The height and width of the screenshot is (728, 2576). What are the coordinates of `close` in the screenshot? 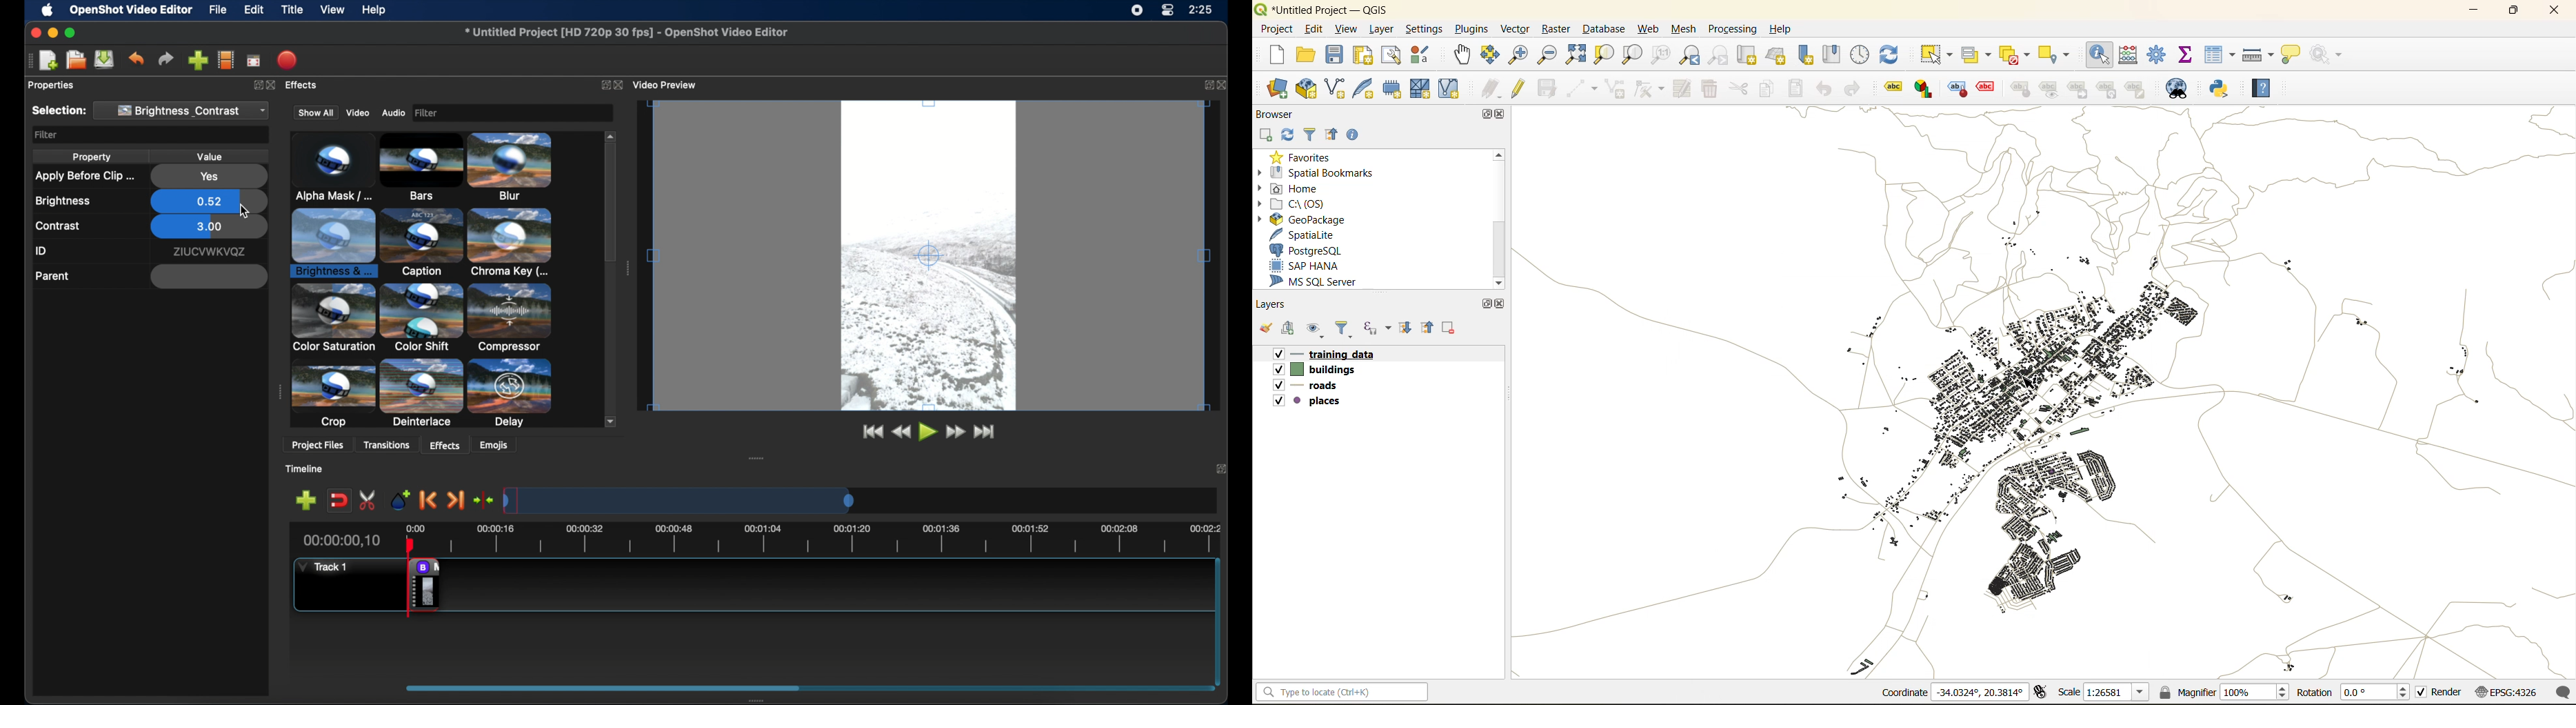 It's located at (33, 33).